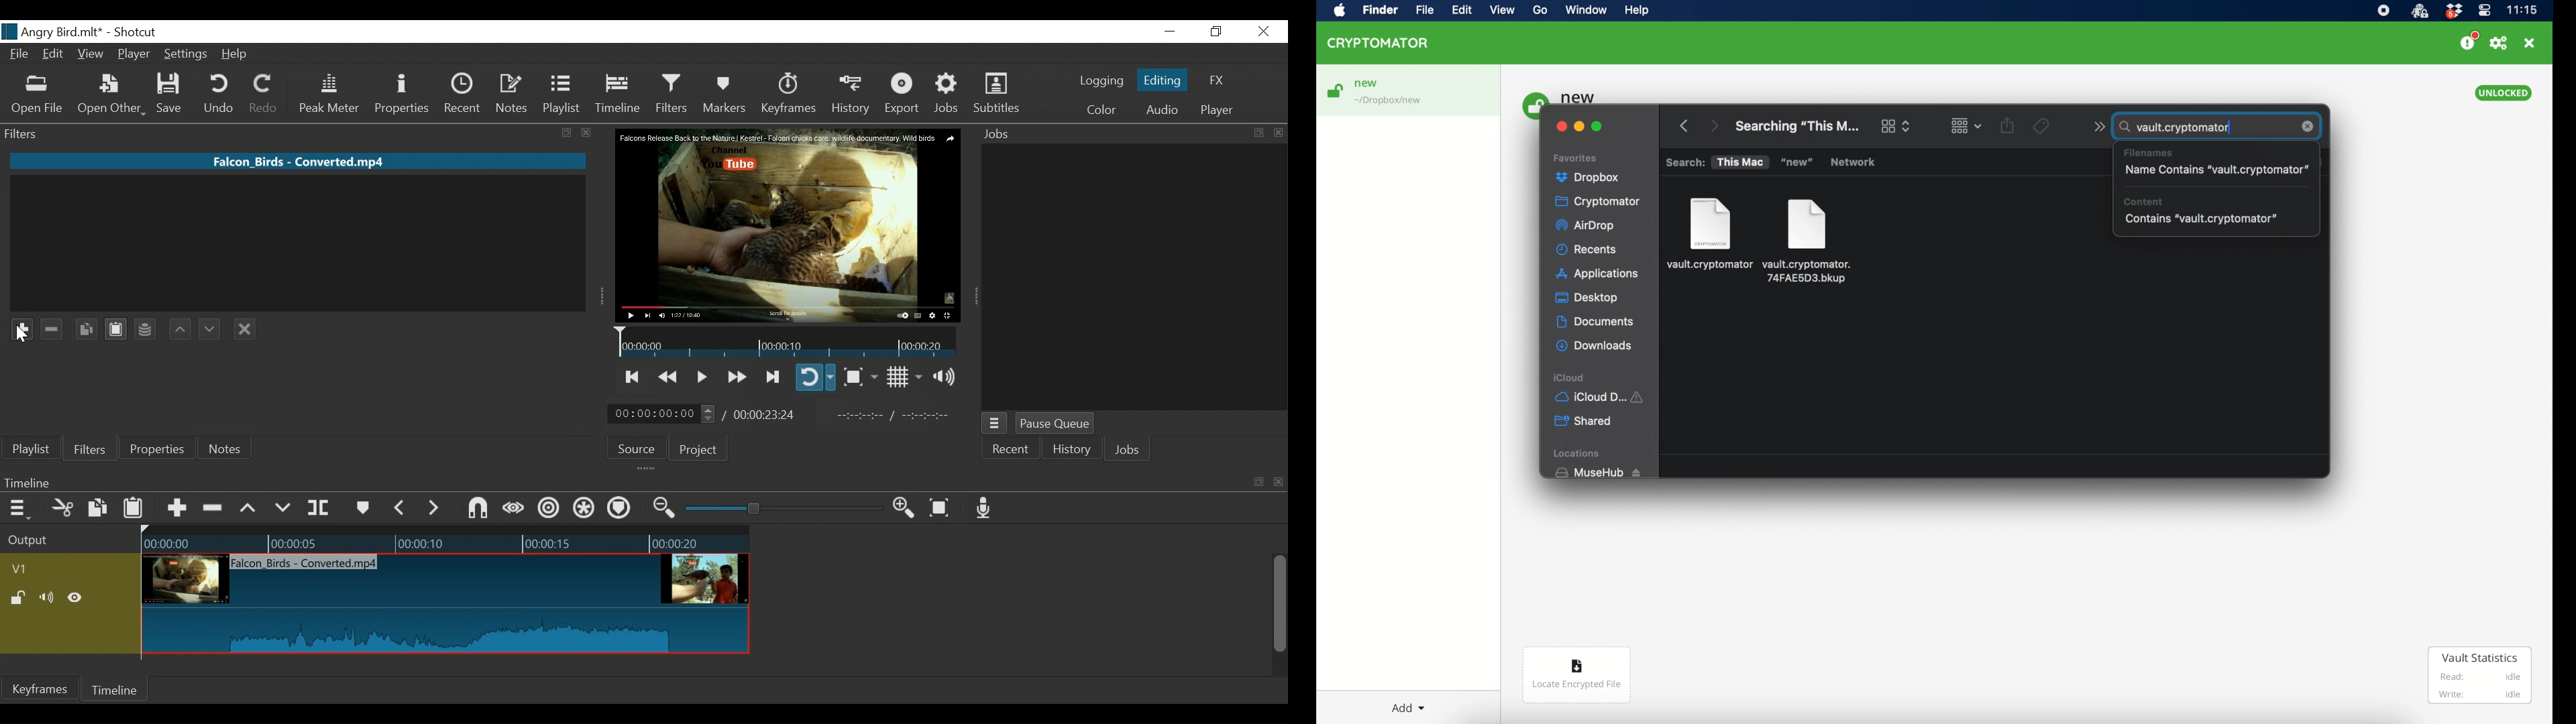 Image resolution: width=2576 pixels, height=728 pixels. Describe the element at coordinates (1280, 483) in the screenshot. I see `close` at that location.